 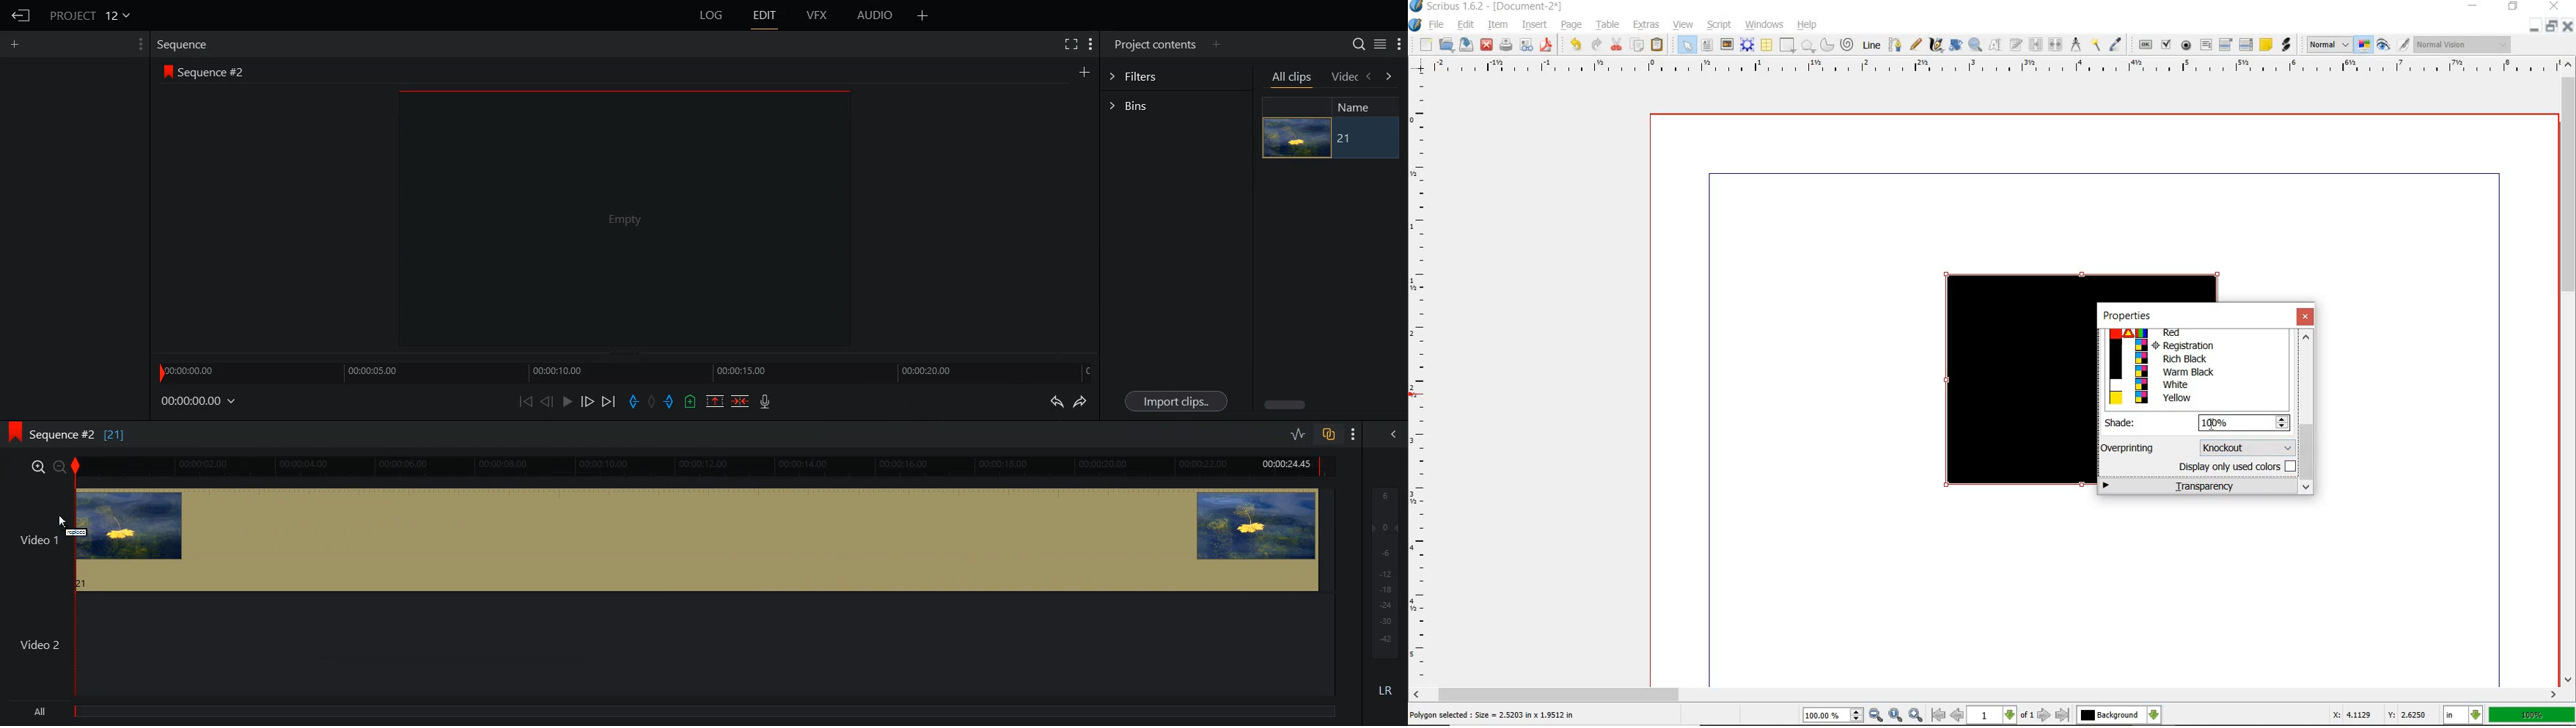 I want to click on Video 1, so click(x=669, y=542).